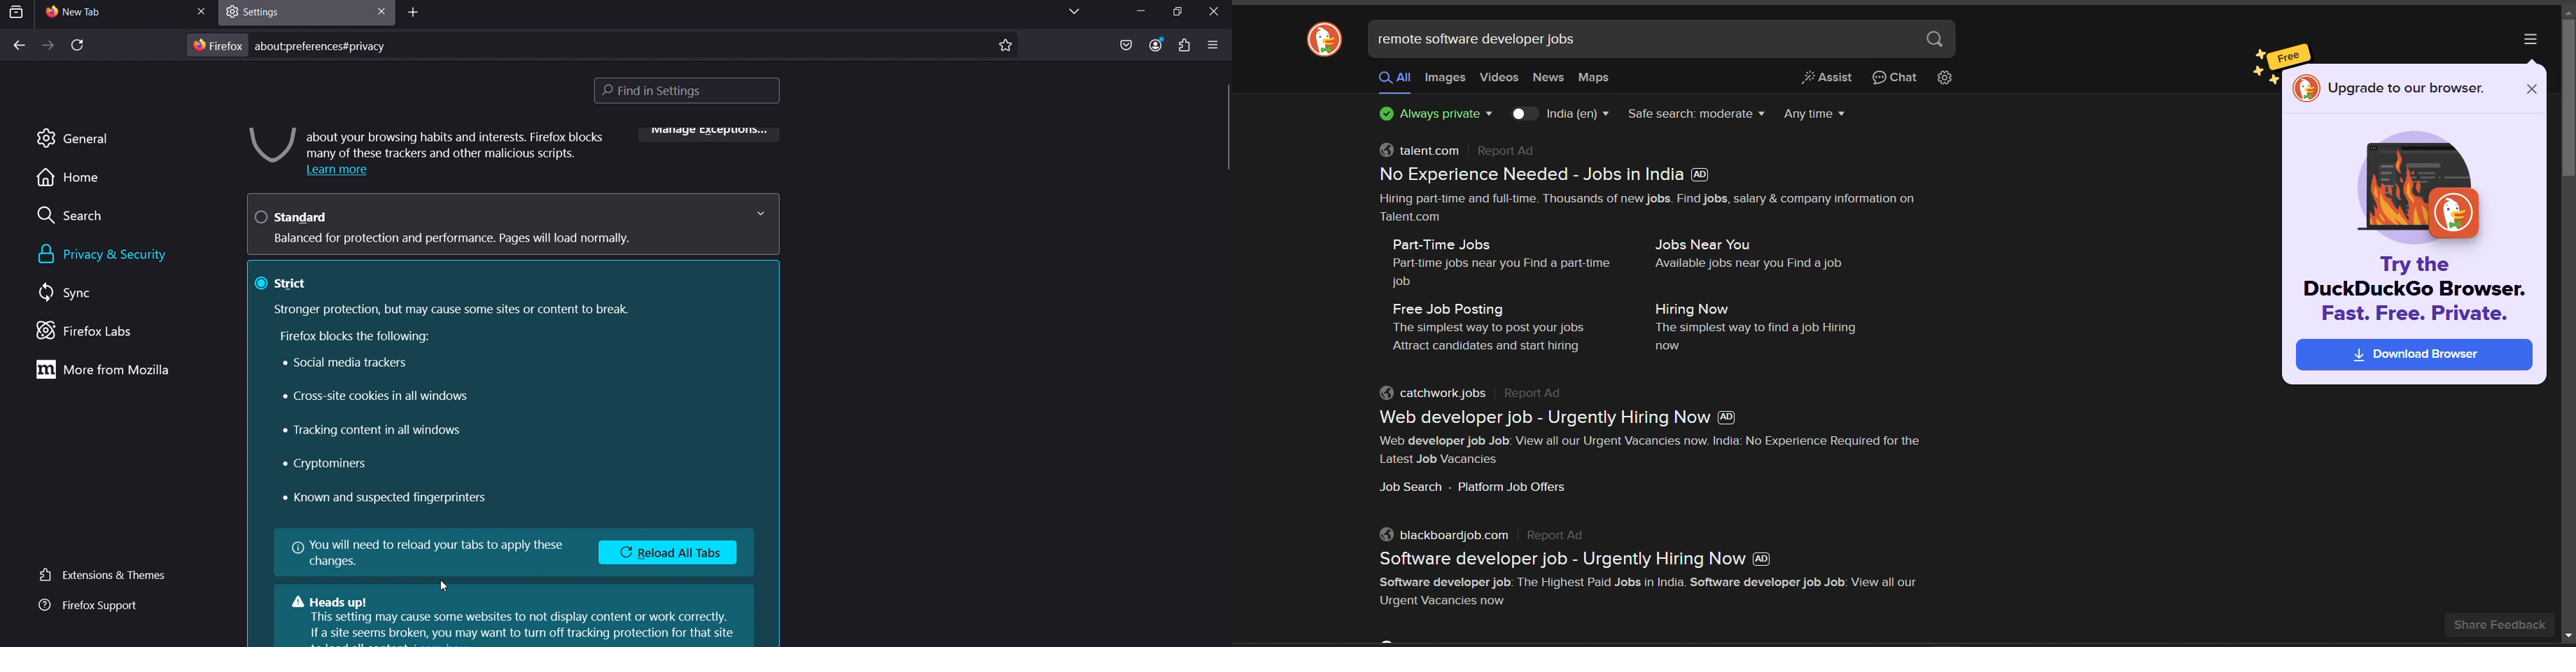 The image size is (2576, 672). What do you see at coordinates (1216, 11) in the screenshot?
I see `close` at bounding box center [1216, 11].